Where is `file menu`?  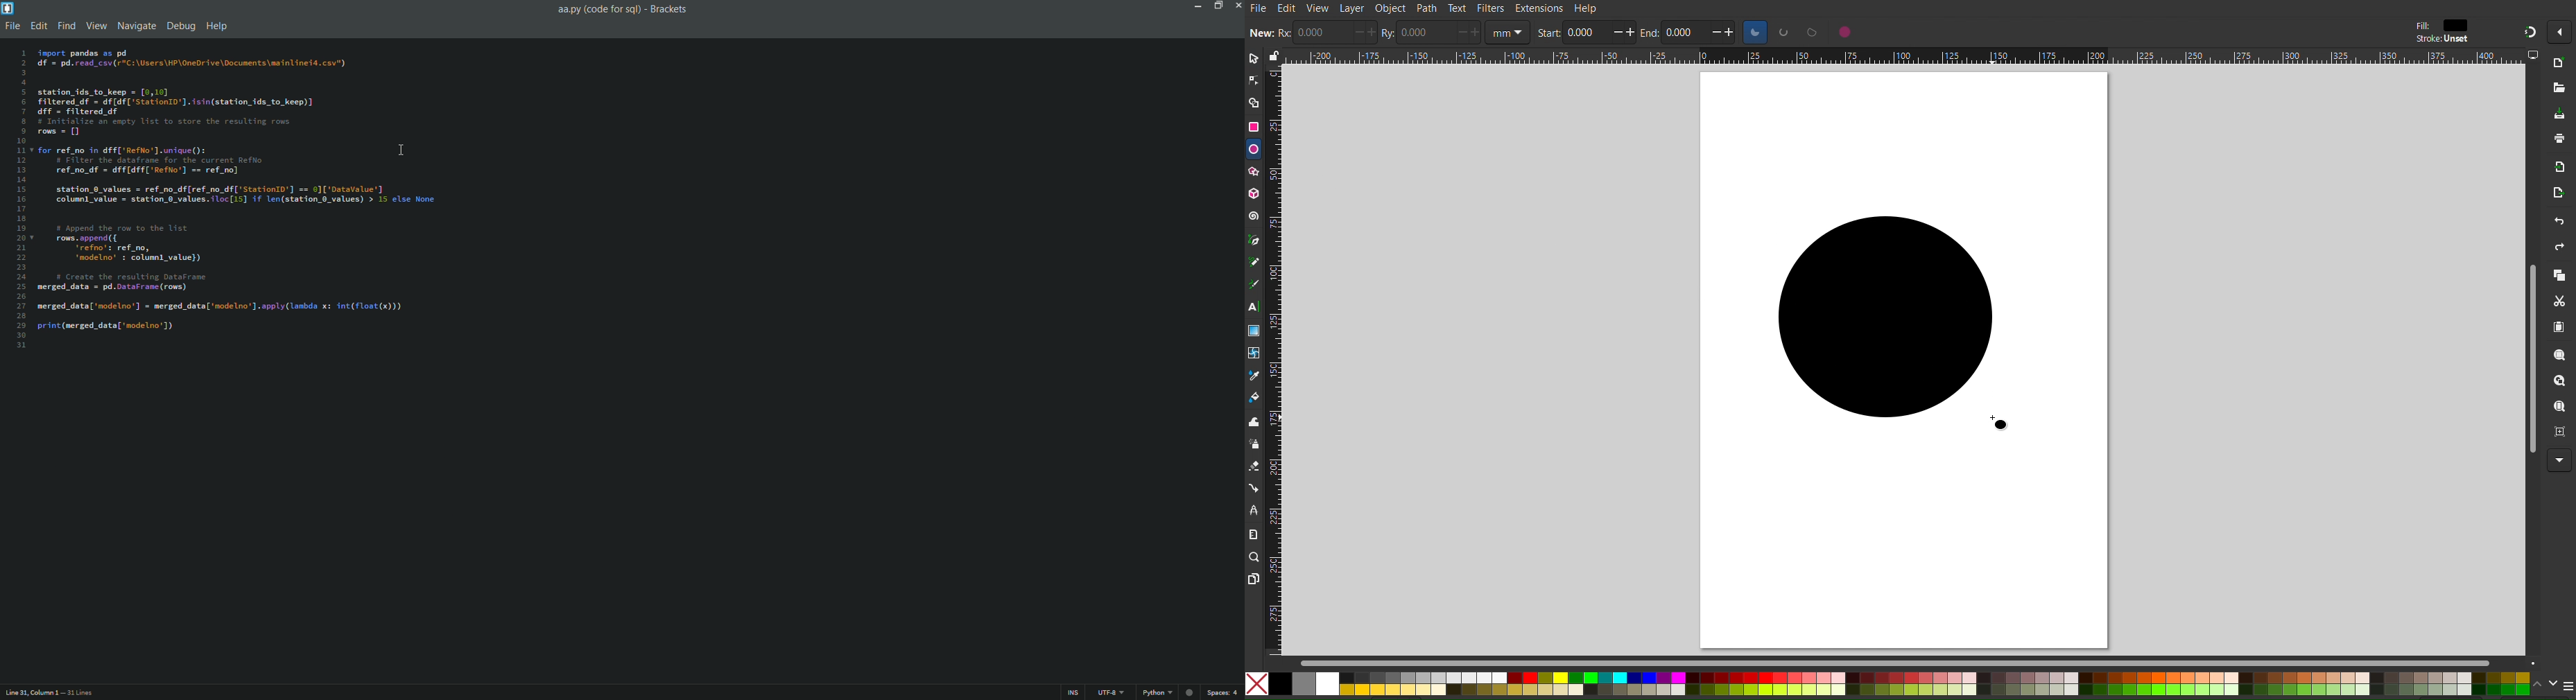
file menu is located at coordinates (12, 26).